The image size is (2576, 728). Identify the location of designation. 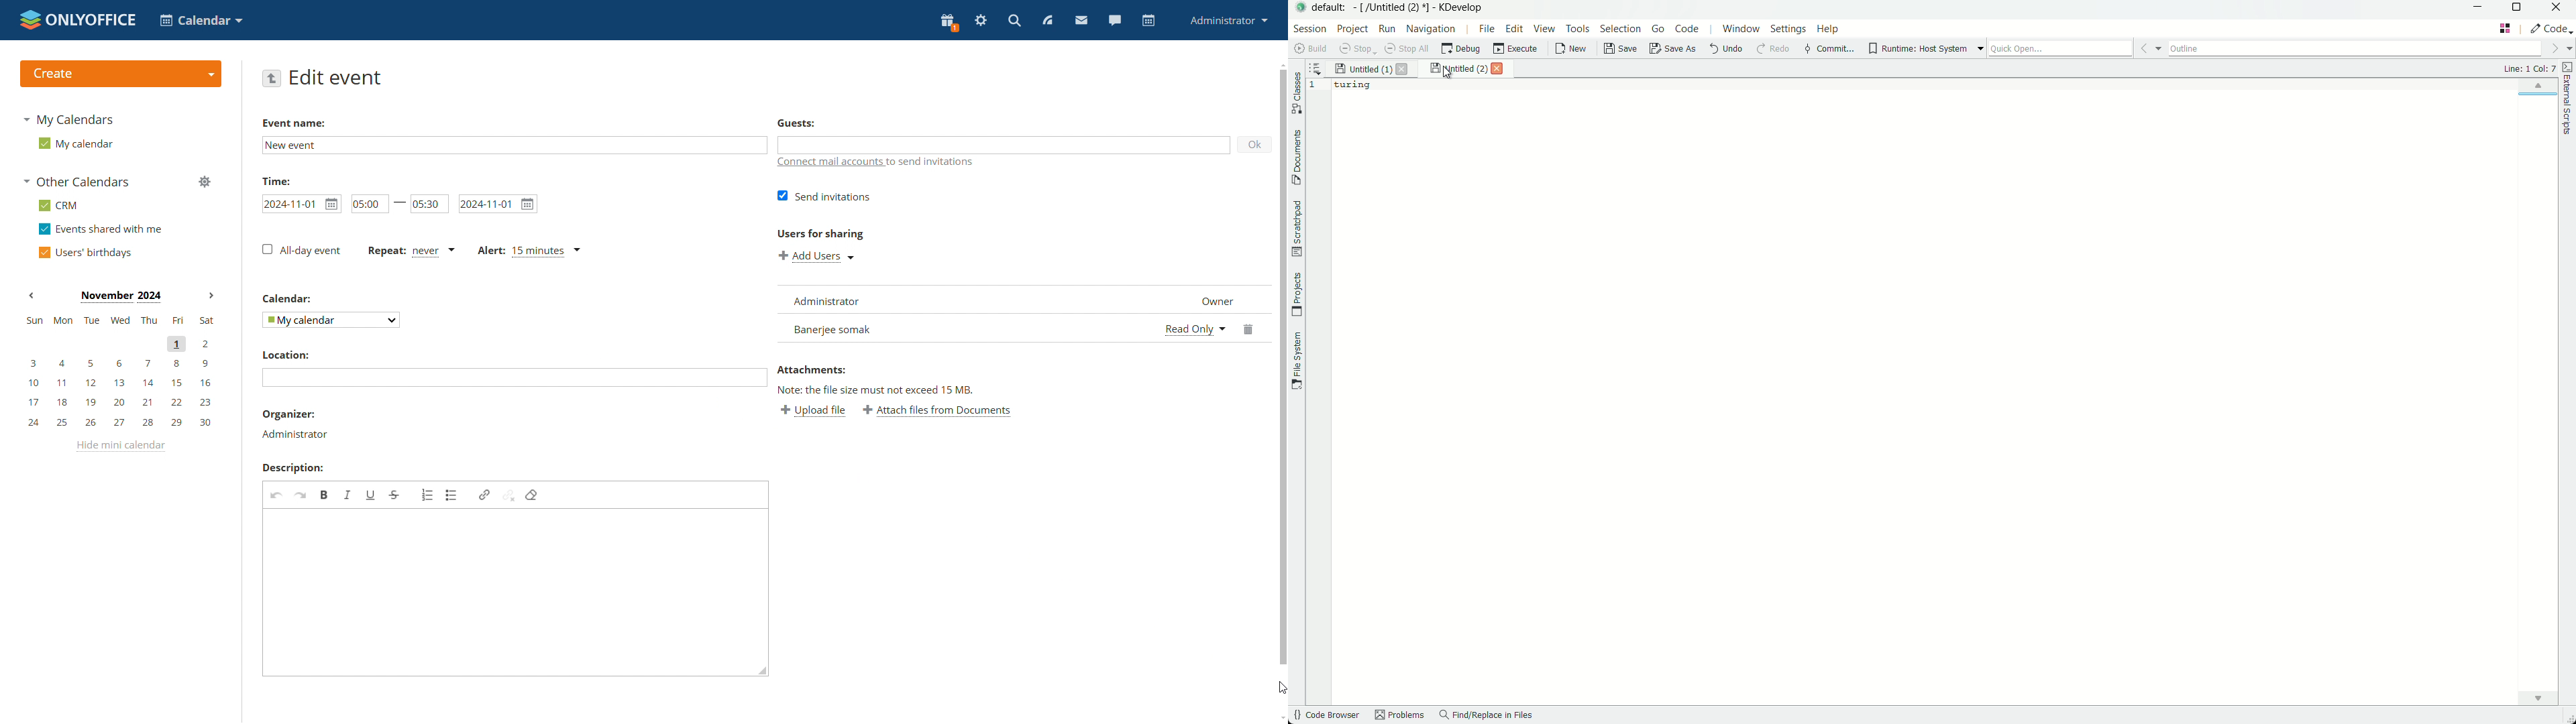
(1211, 298).